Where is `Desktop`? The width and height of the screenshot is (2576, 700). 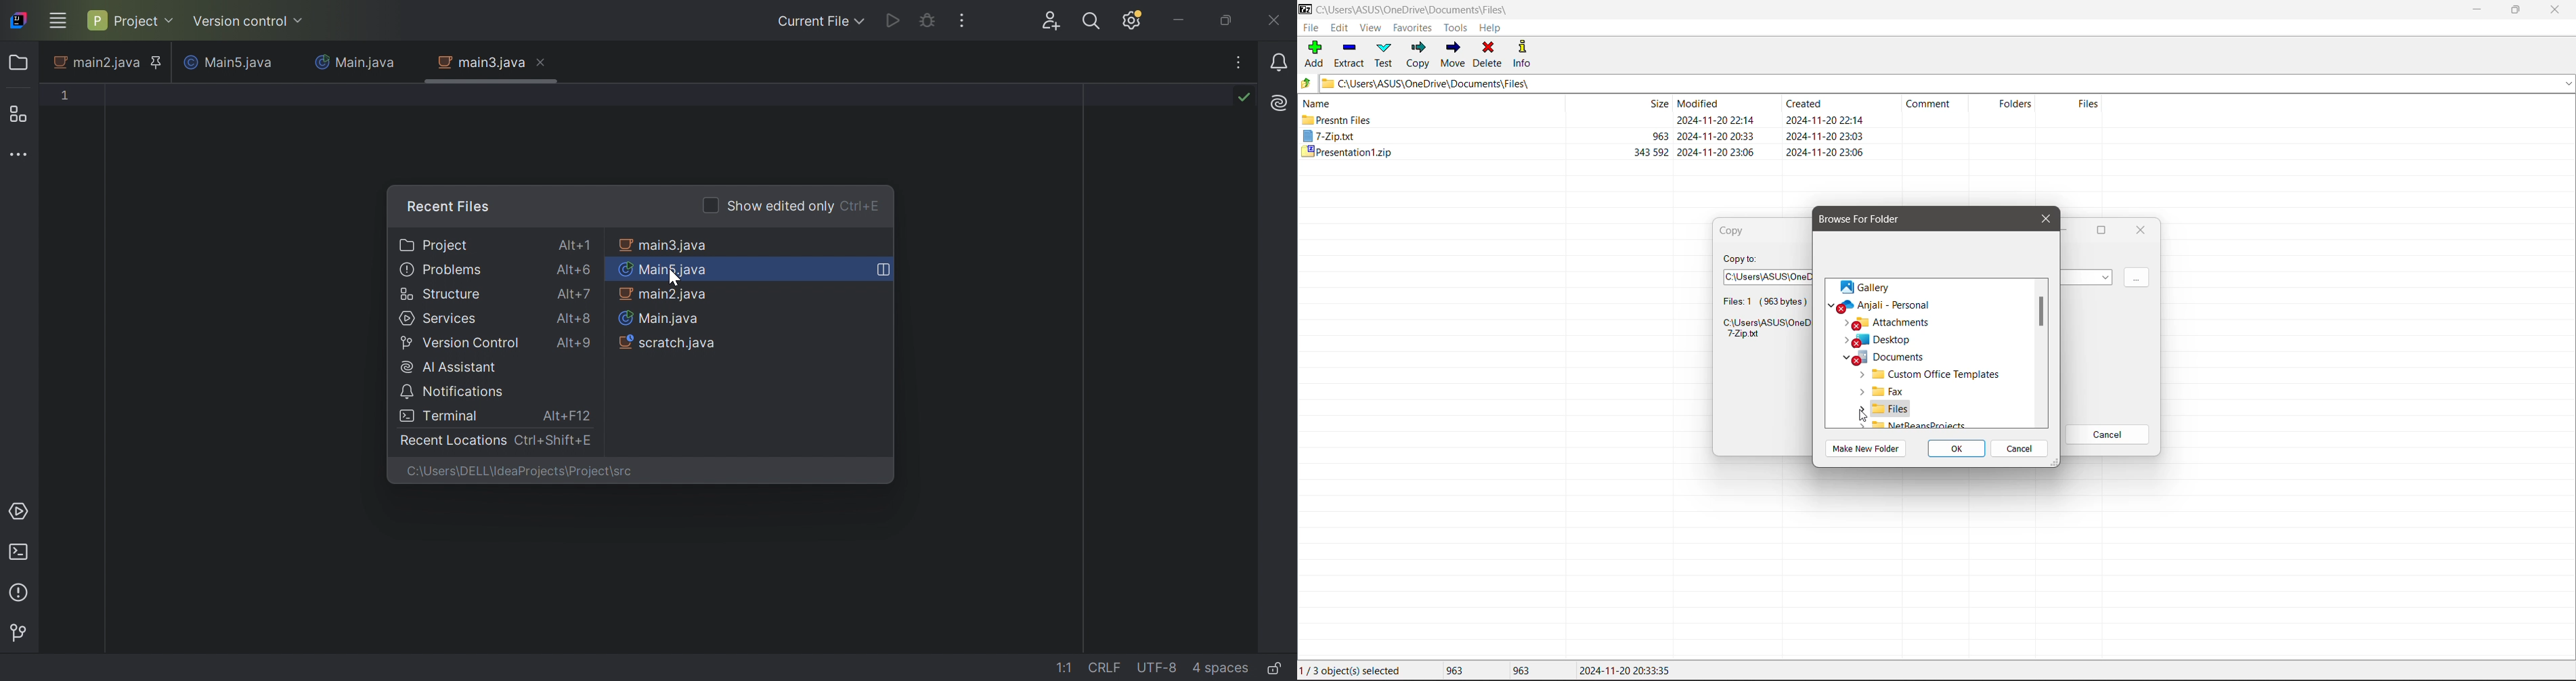 Desktop is located at coordinates (1881, 340).